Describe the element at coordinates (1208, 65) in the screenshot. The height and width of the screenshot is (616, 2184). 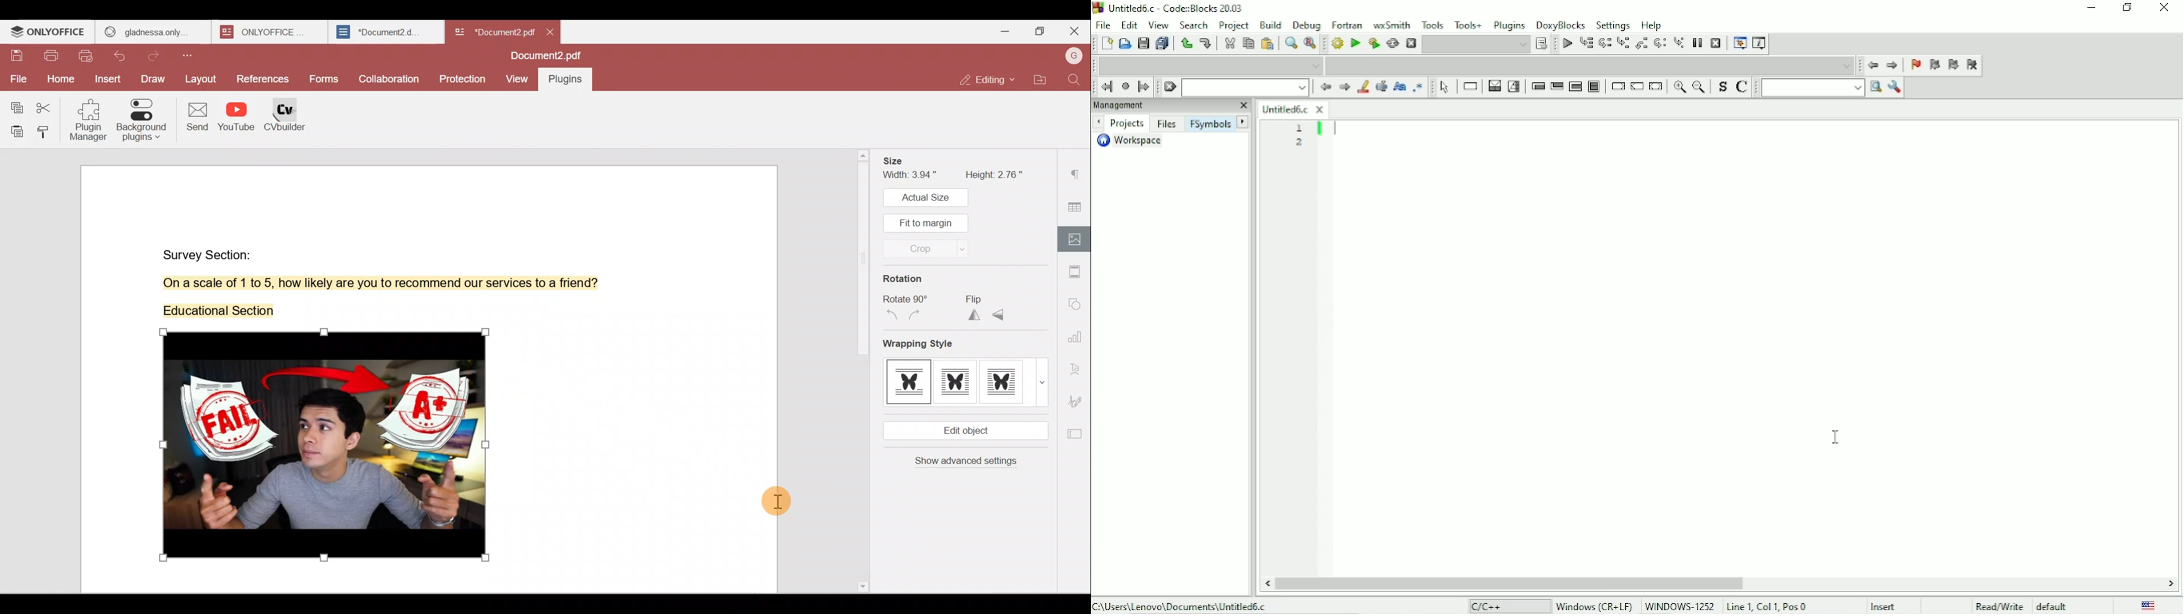
I see `Drop down` at that location.